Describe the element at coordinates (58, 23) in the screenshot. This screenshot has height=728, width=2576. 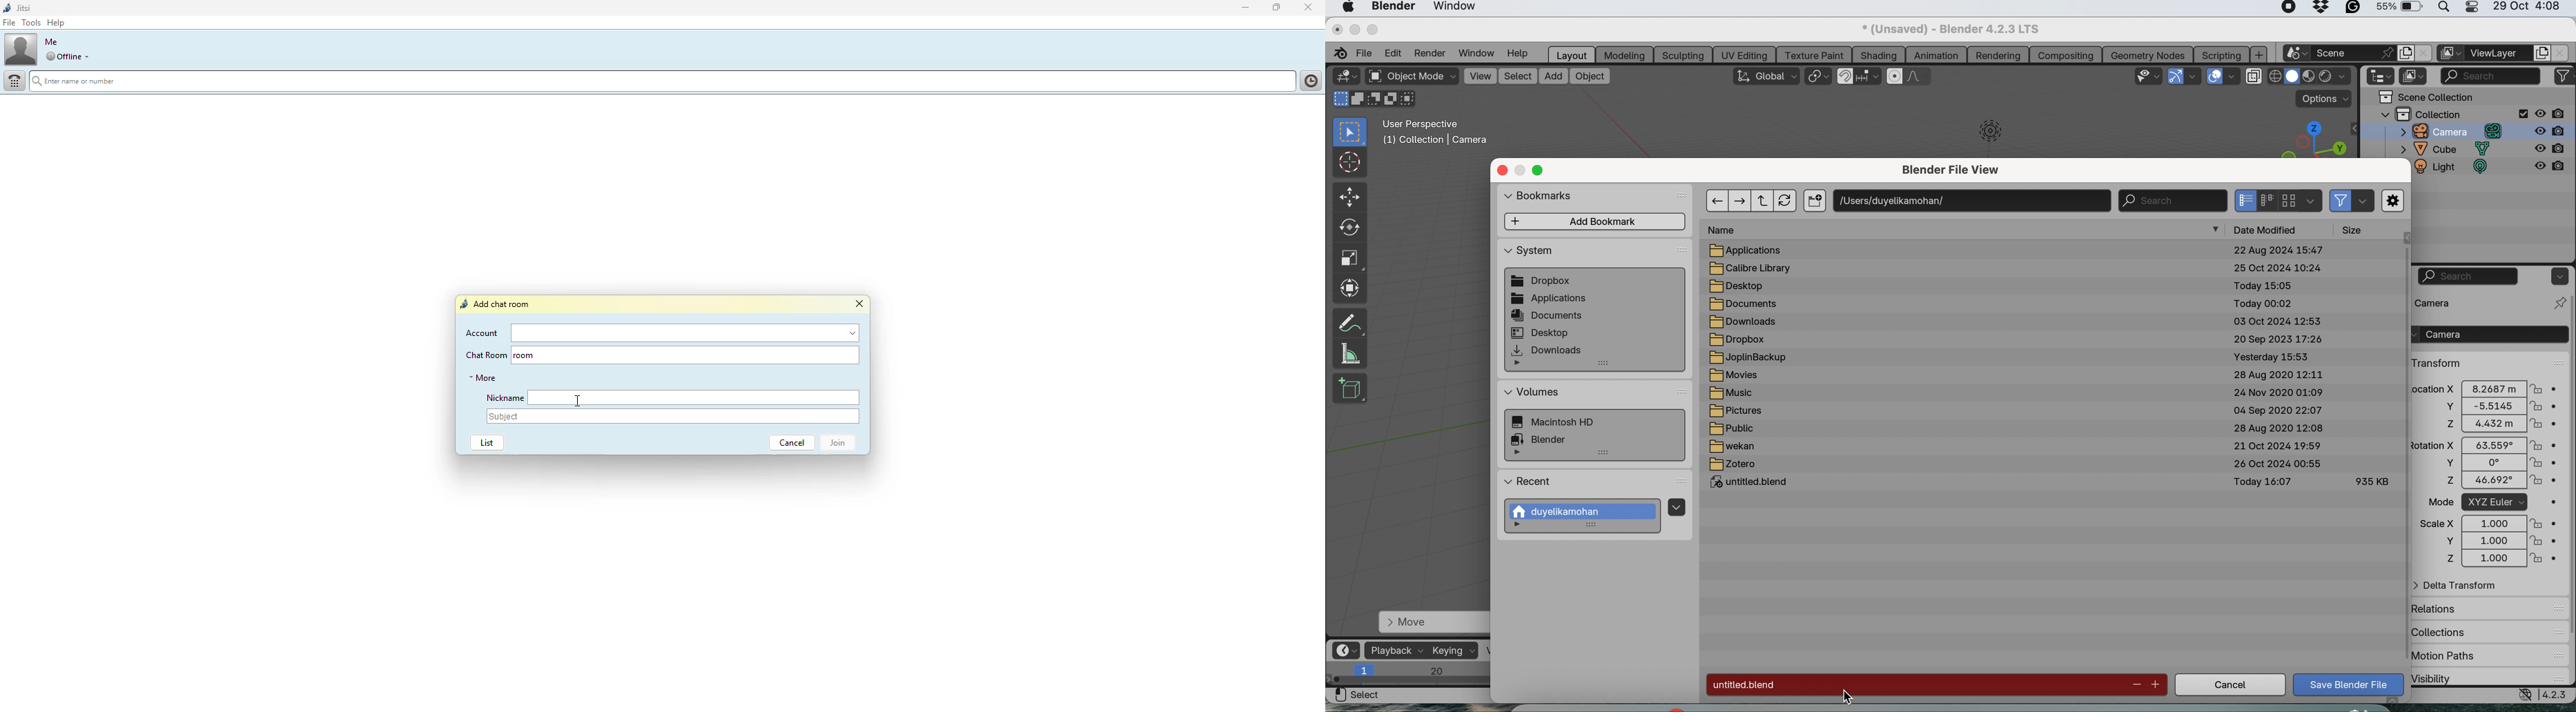
I see `help` at that location.